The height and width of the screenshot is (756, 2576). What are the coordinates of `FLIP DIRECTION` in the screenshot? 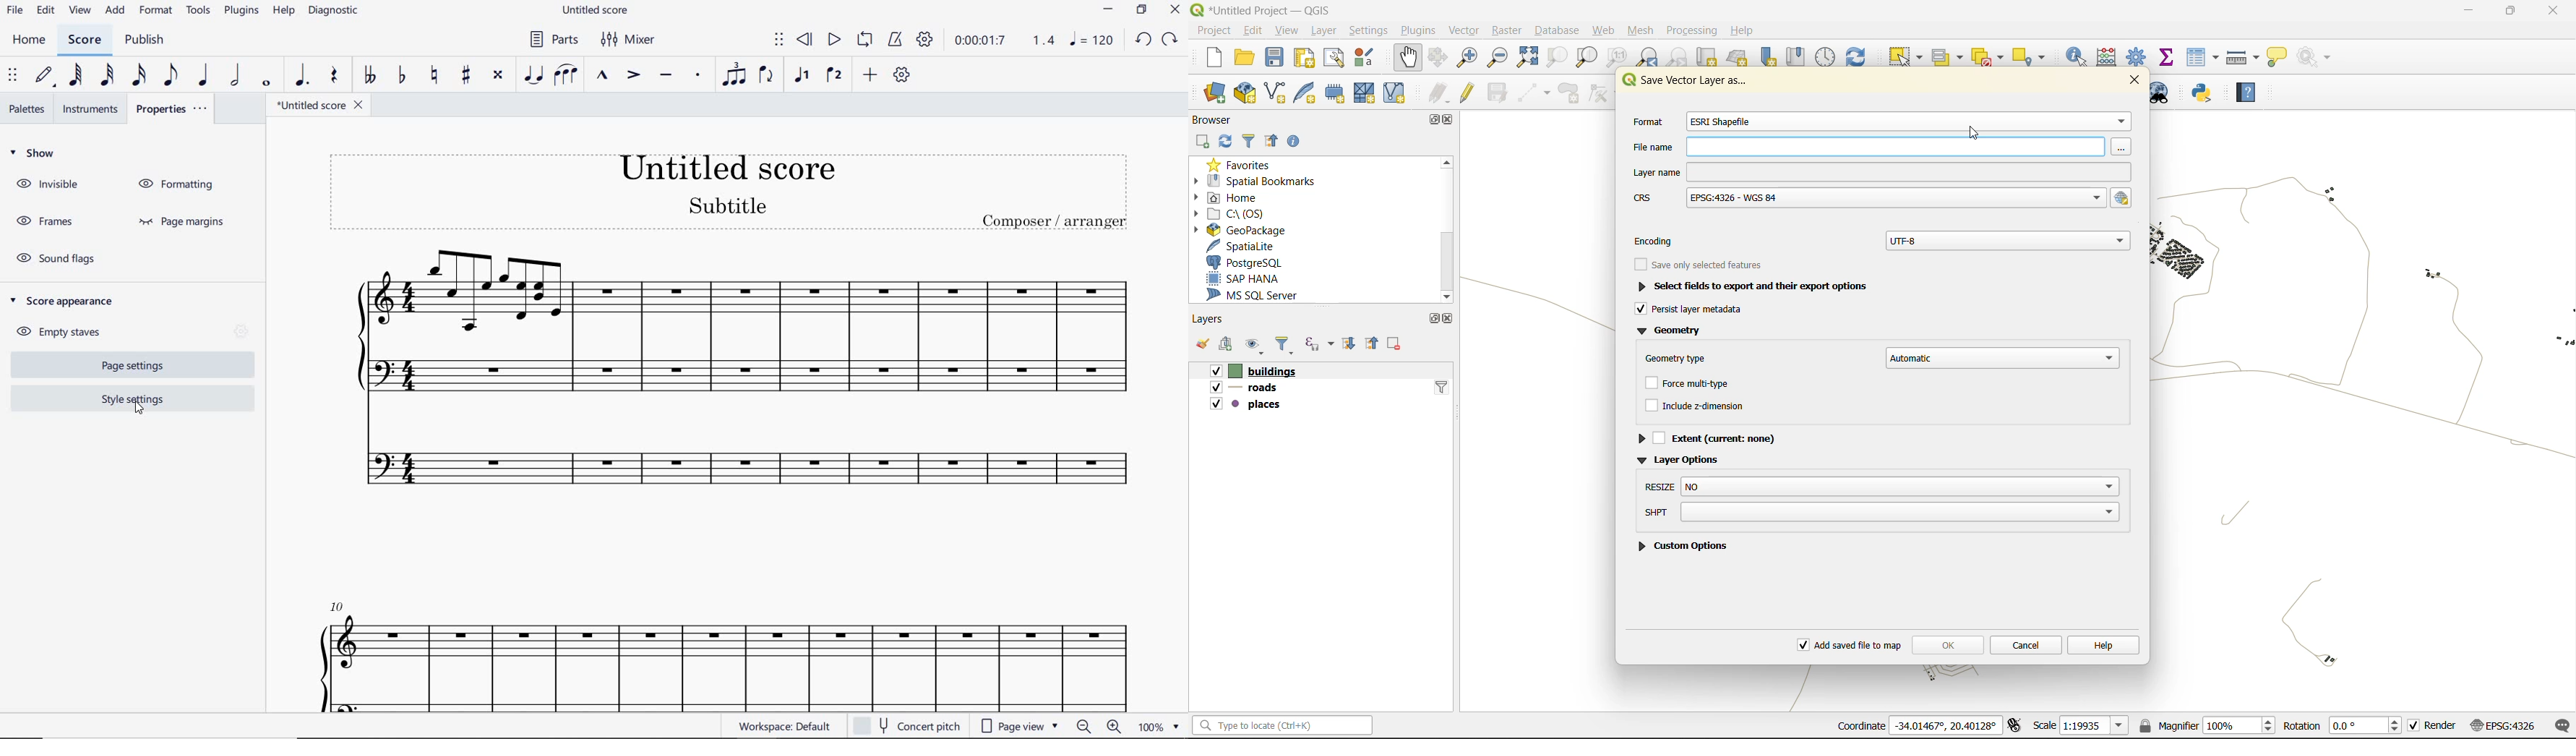 It's located at (768, 76).